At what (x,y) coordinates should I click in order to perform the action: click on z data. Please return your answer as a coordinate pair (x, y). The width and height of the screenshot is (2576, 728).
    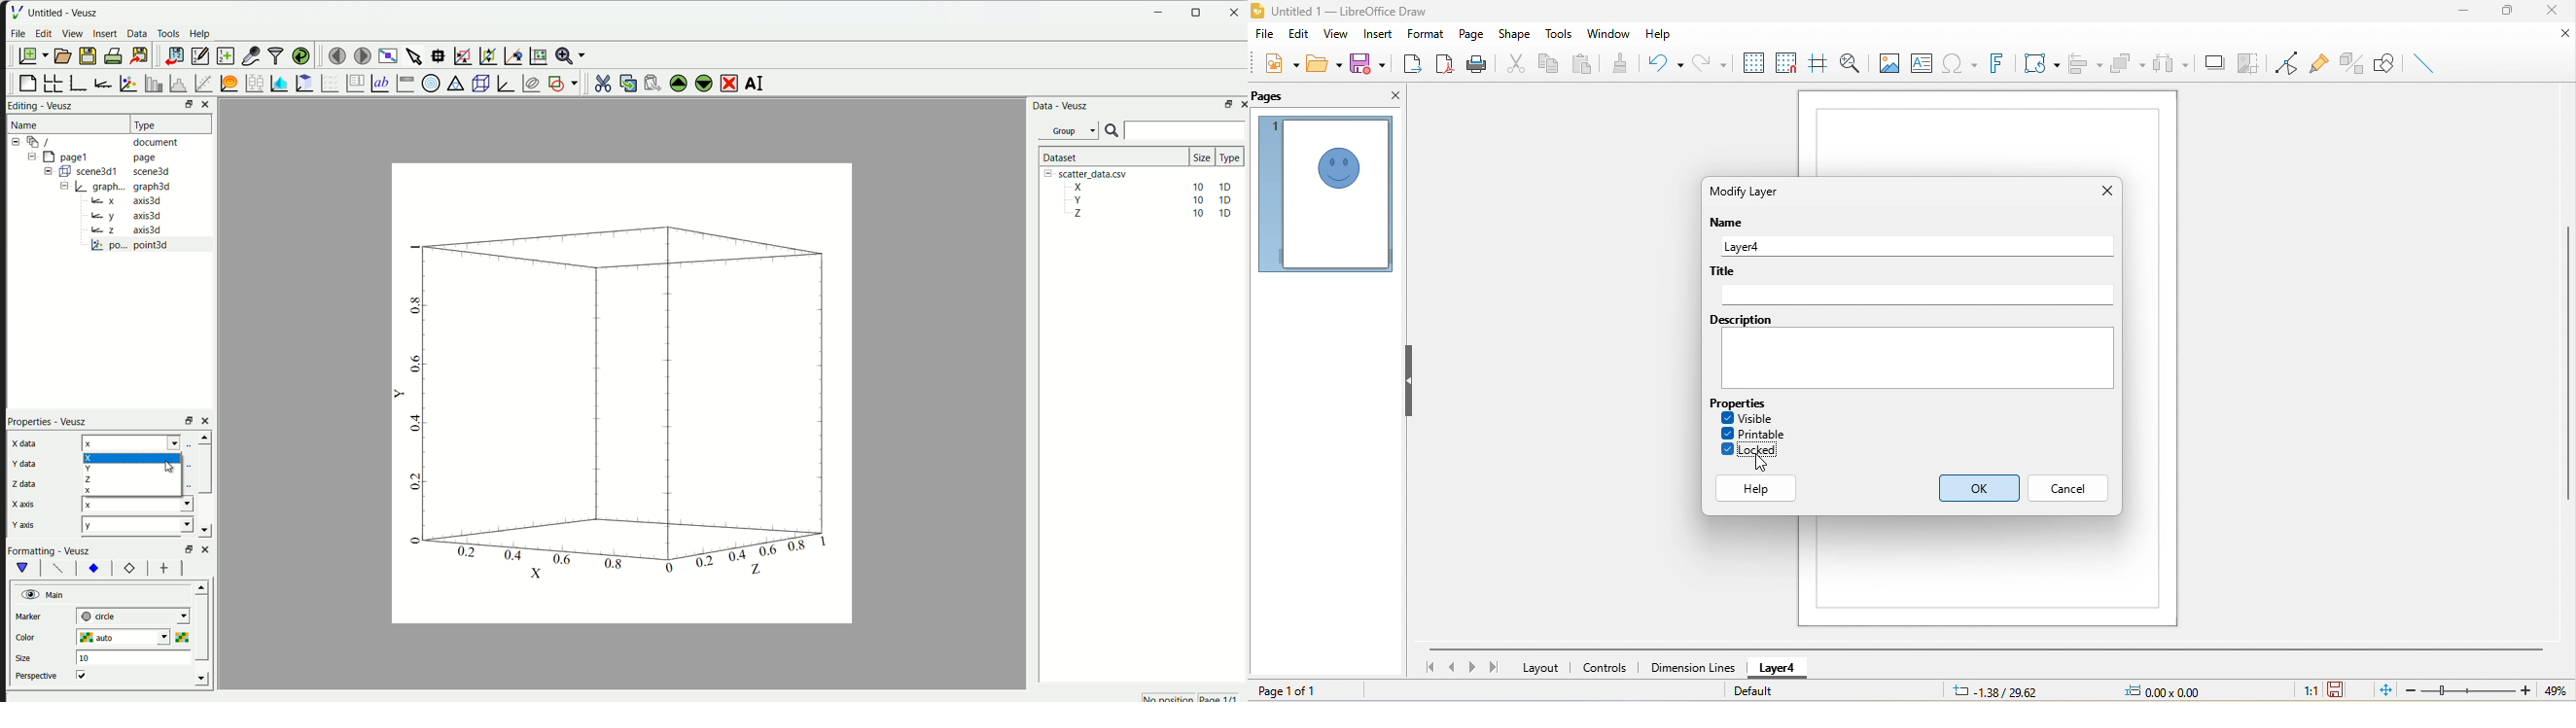
    Looking at the image, I should click on (22, 483).